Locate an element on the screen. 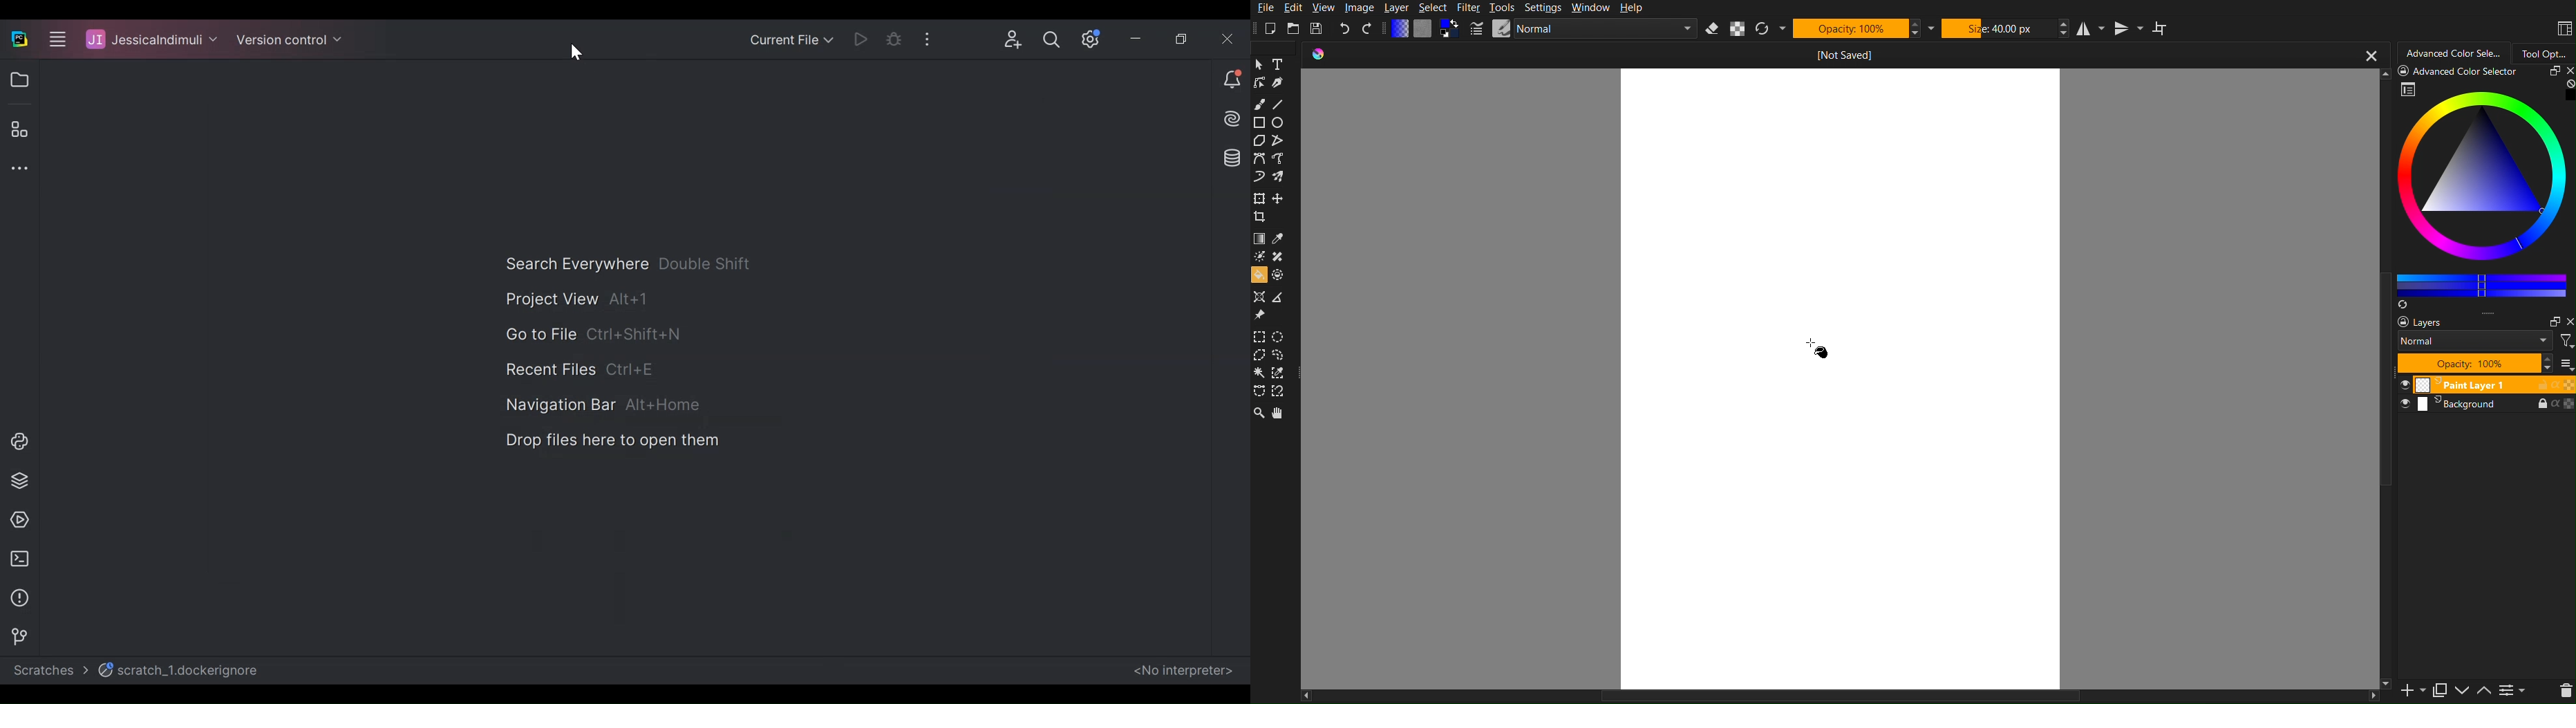 The image size is (2576, 728). Filter is located at coordinates (1468, 8).